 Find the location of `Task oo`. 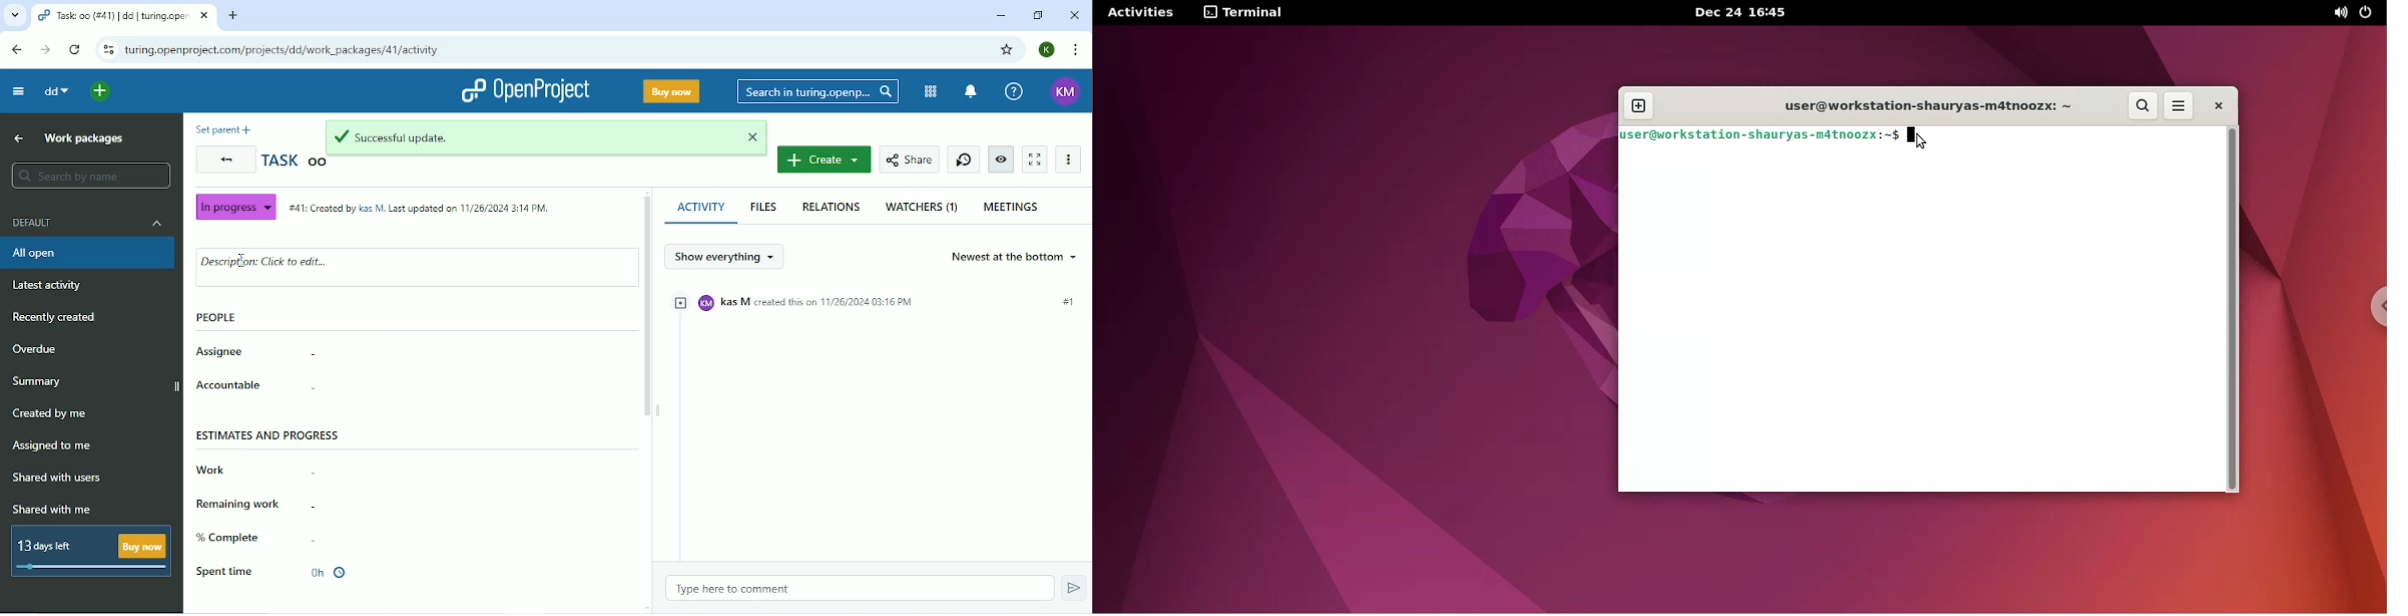

Task oo is located at coordinates (292, 163).